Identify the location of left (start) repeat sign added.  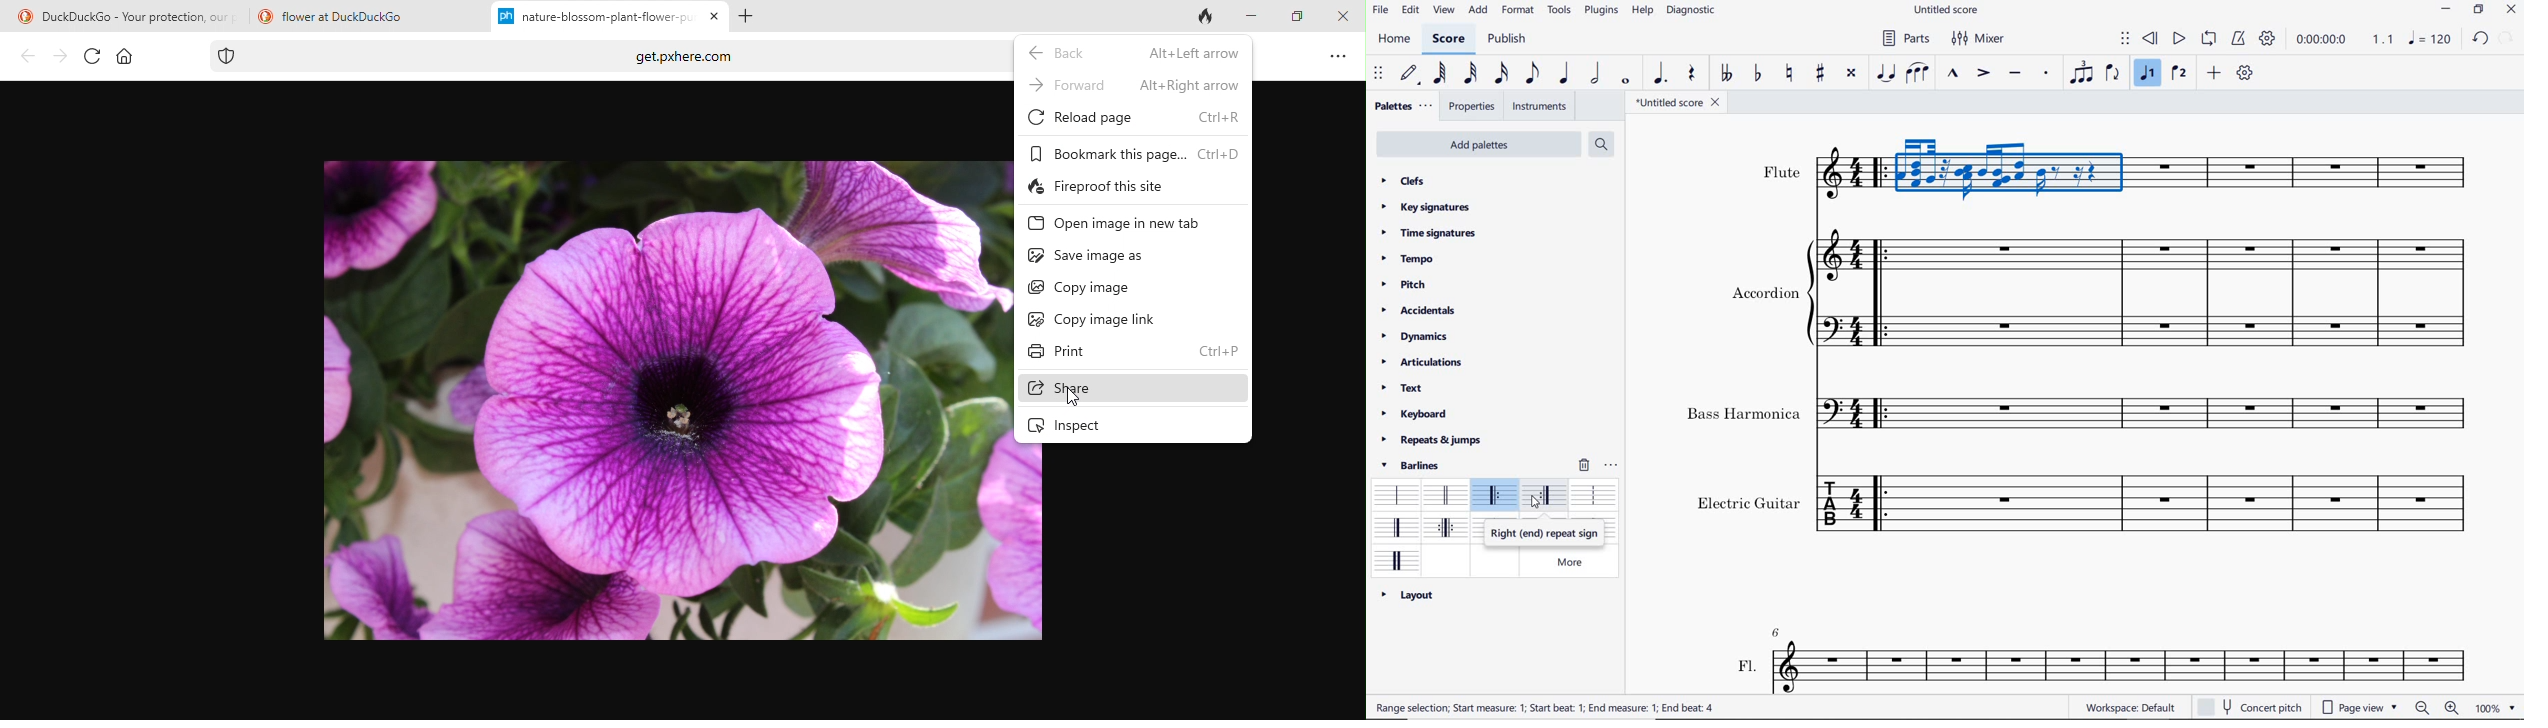
(1883, 504).